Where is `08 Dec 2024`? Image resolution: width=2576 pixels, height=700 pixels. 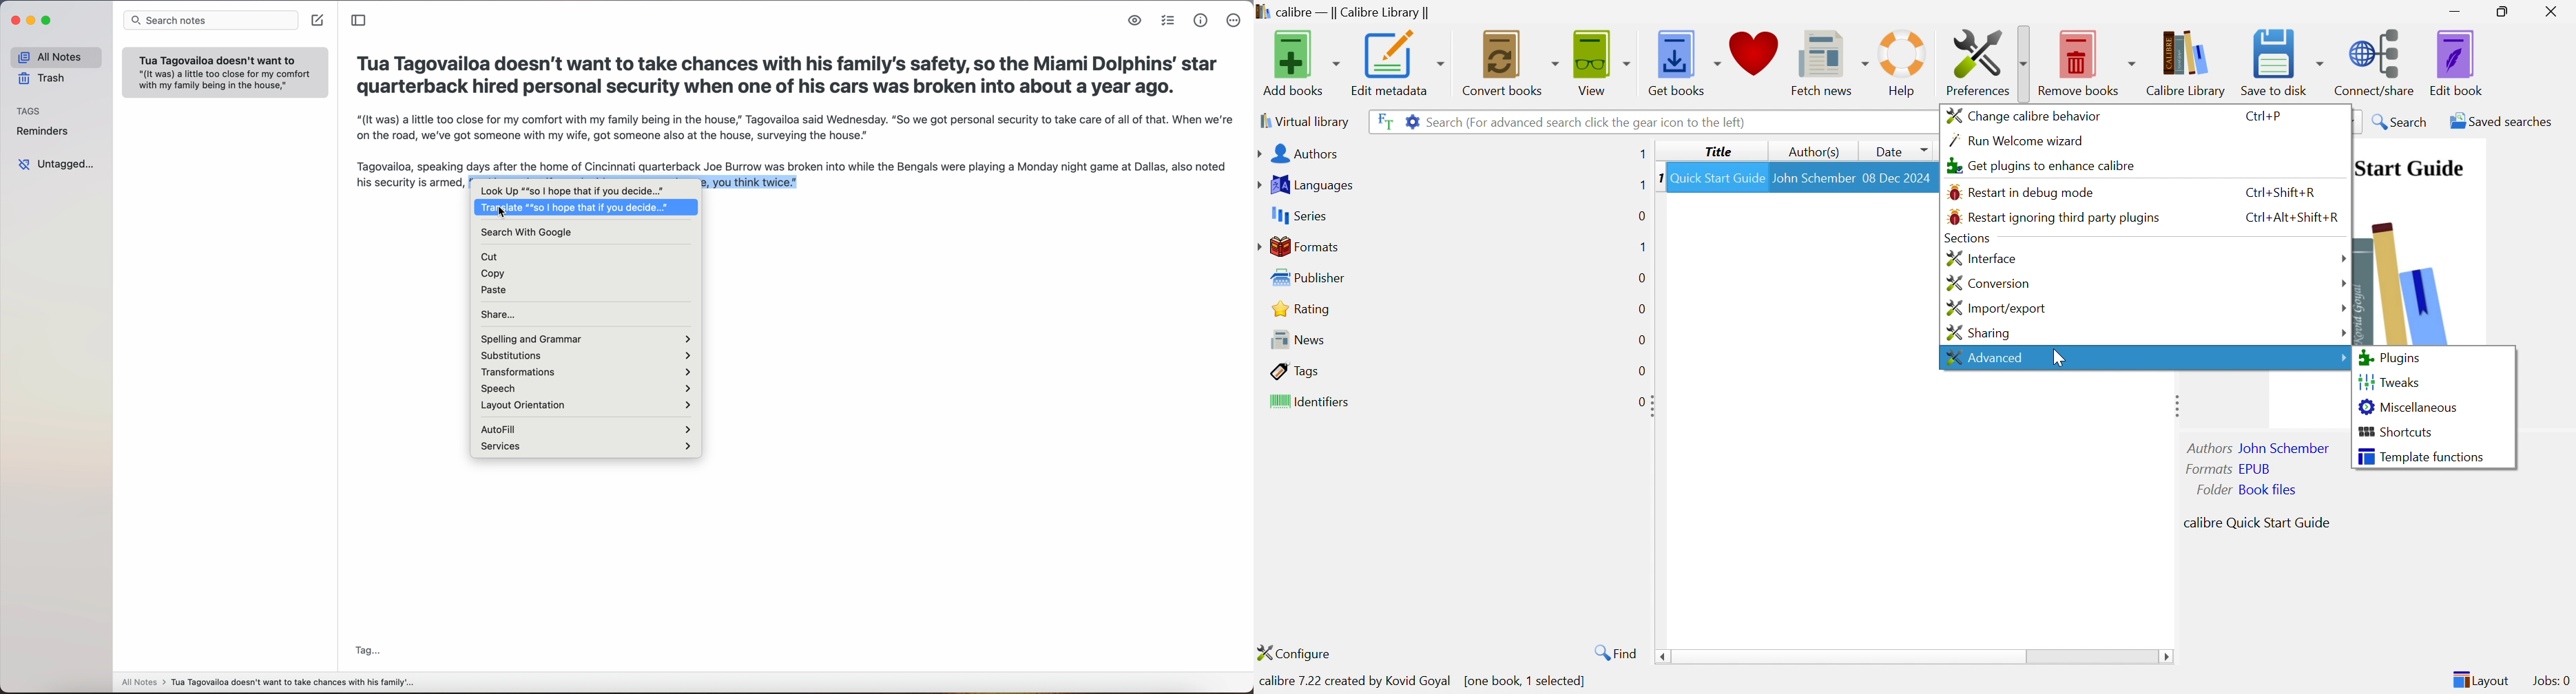
08 Dec 2024 is located at coordinates (1898, 176).